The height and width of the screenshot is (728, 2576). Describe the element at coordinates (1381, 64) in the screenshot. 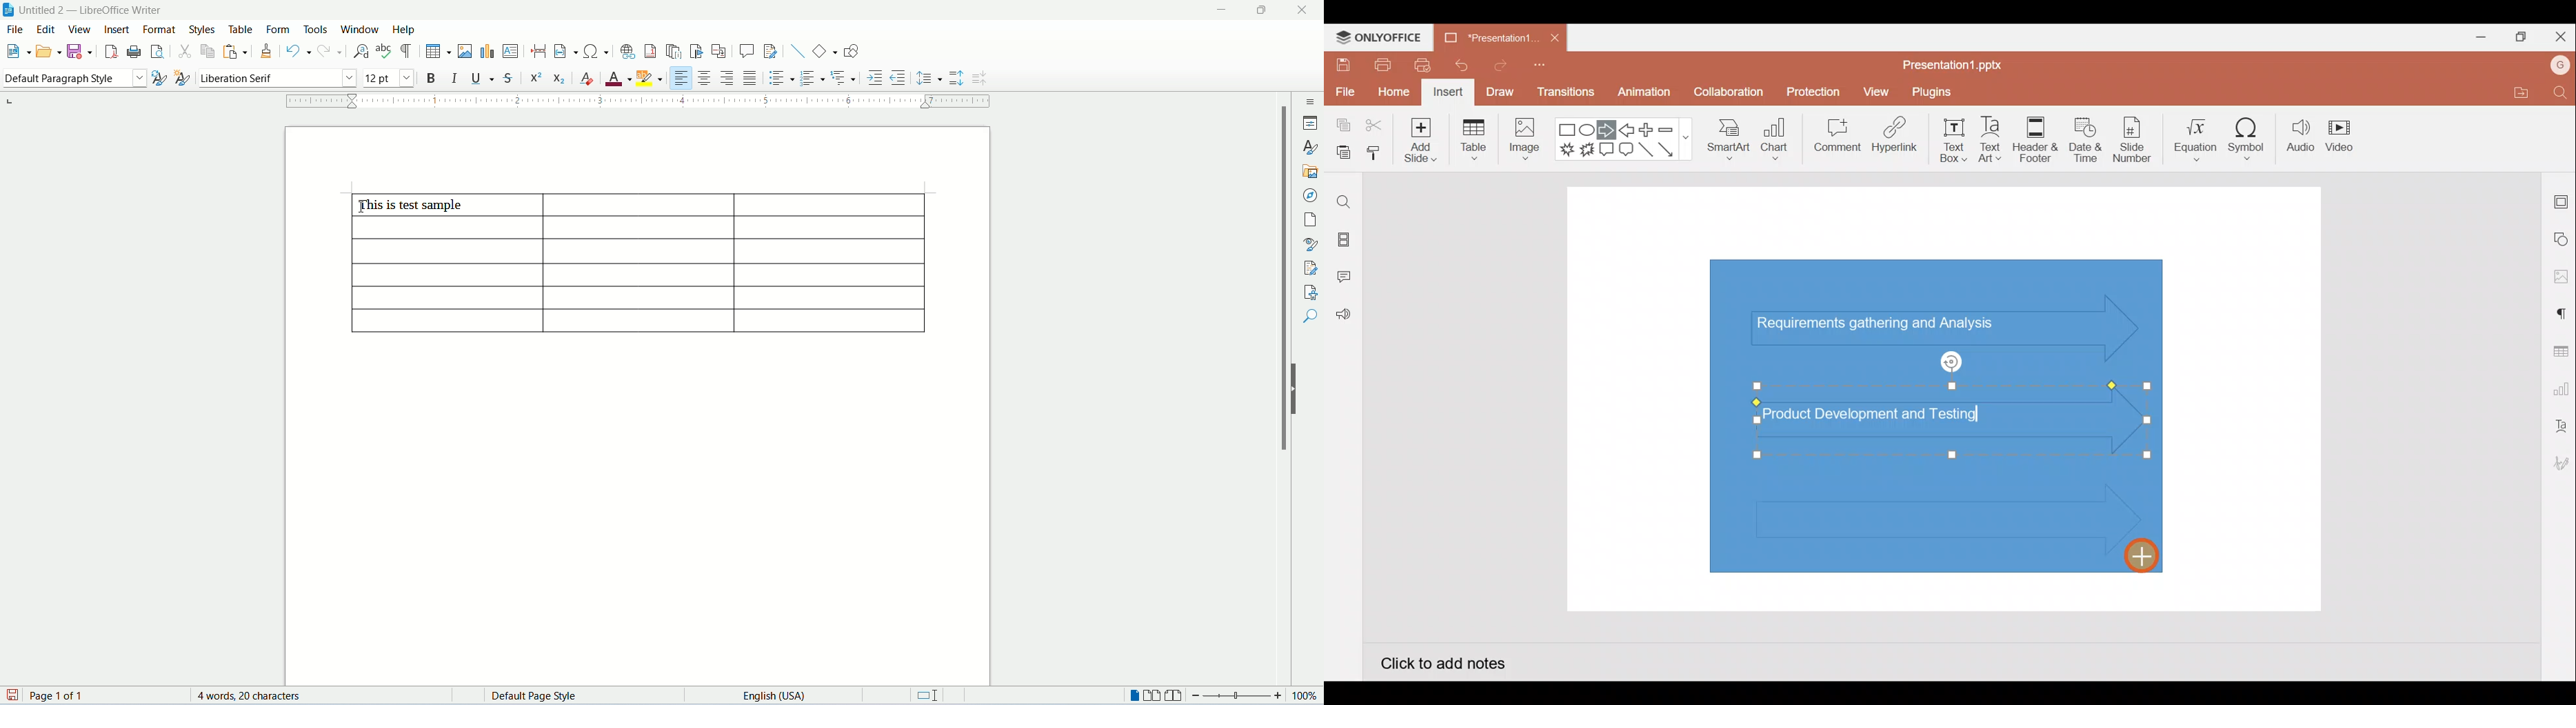

I see `Print file` at that location.